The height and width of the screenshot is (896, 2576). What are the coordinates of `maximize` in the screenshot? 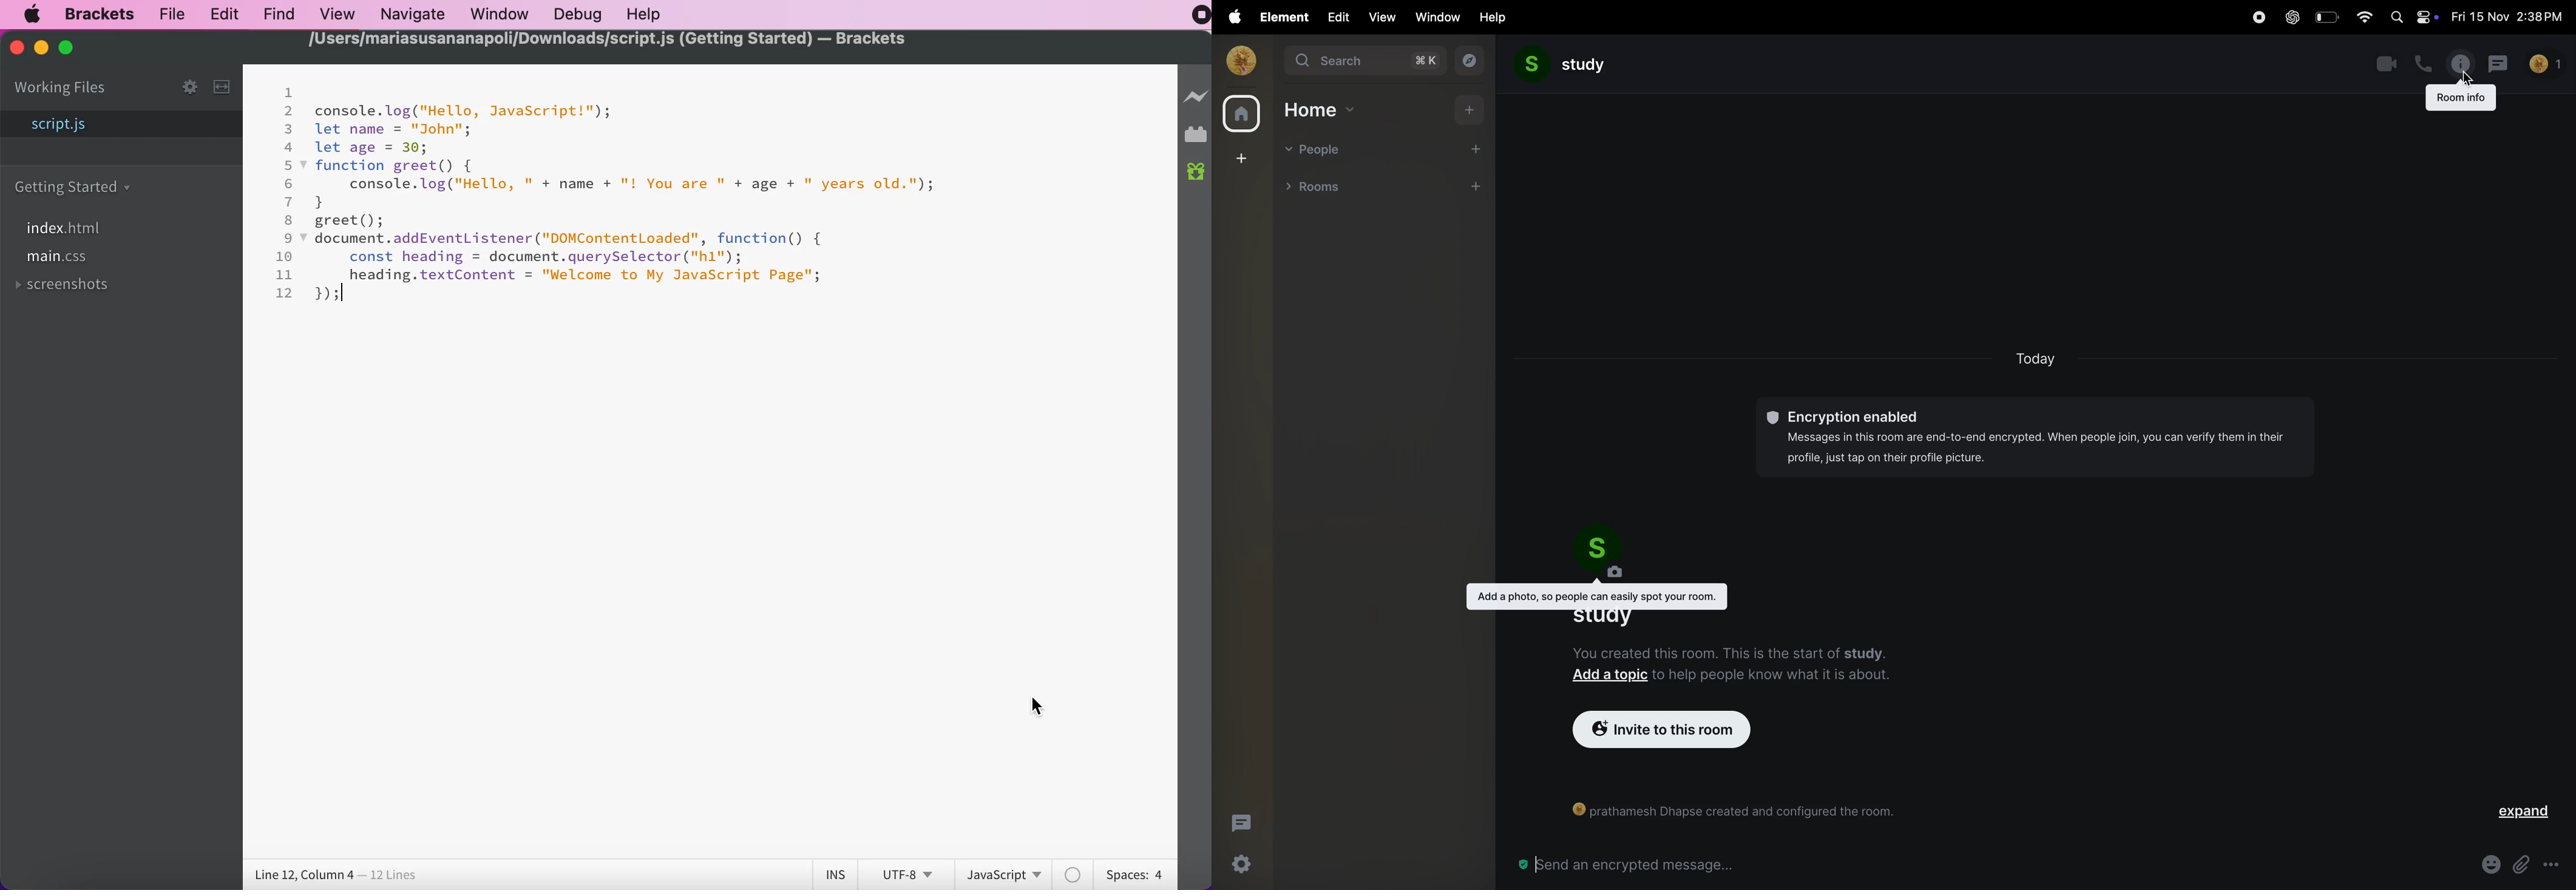 It's located at (74, 49).